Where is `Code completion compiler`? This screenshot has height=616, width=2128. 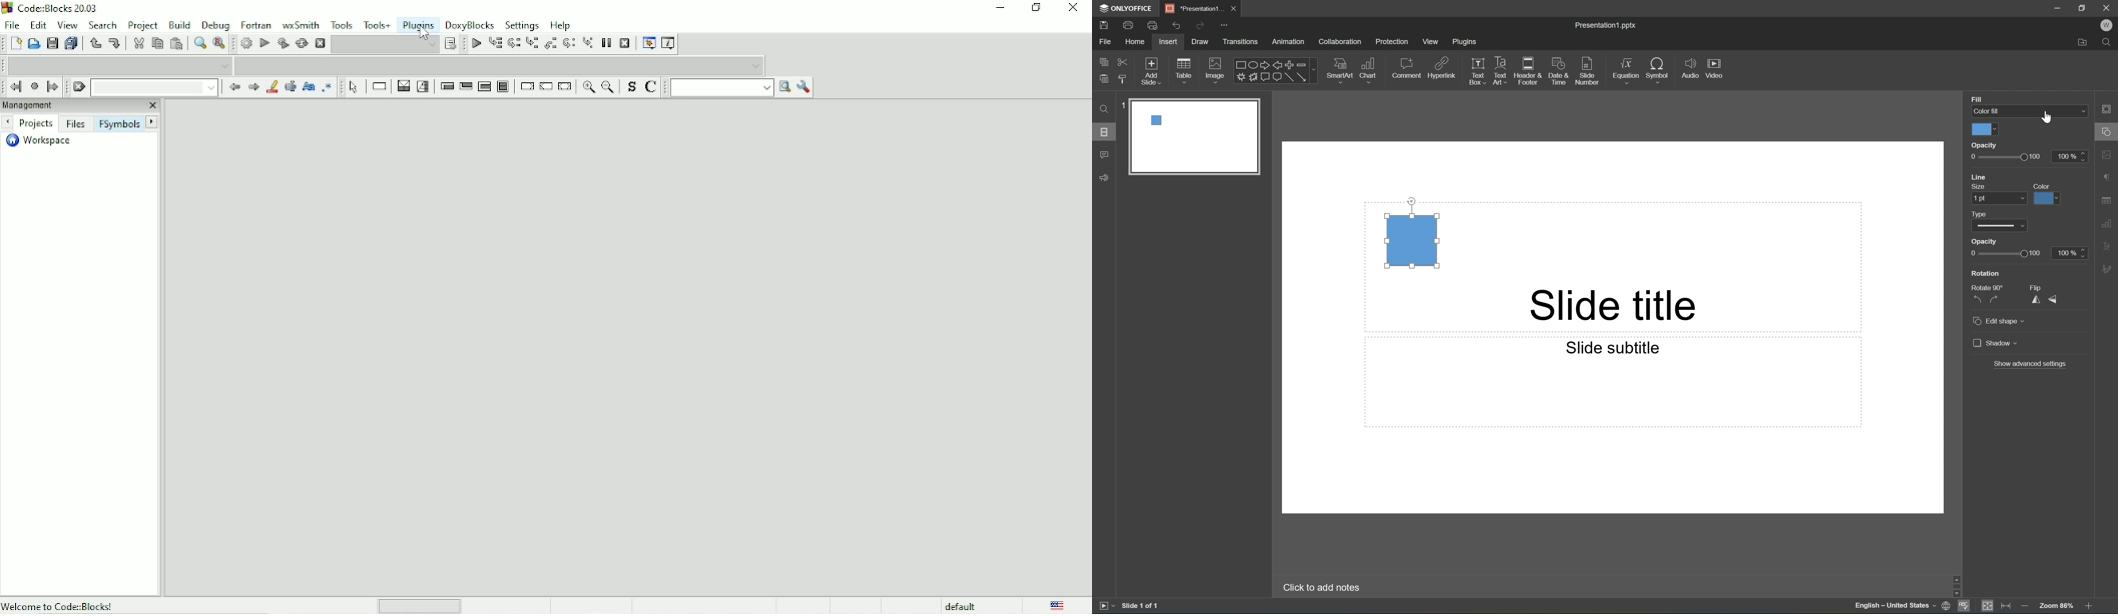 Code completion compiler is located at coordinates (120, 65).